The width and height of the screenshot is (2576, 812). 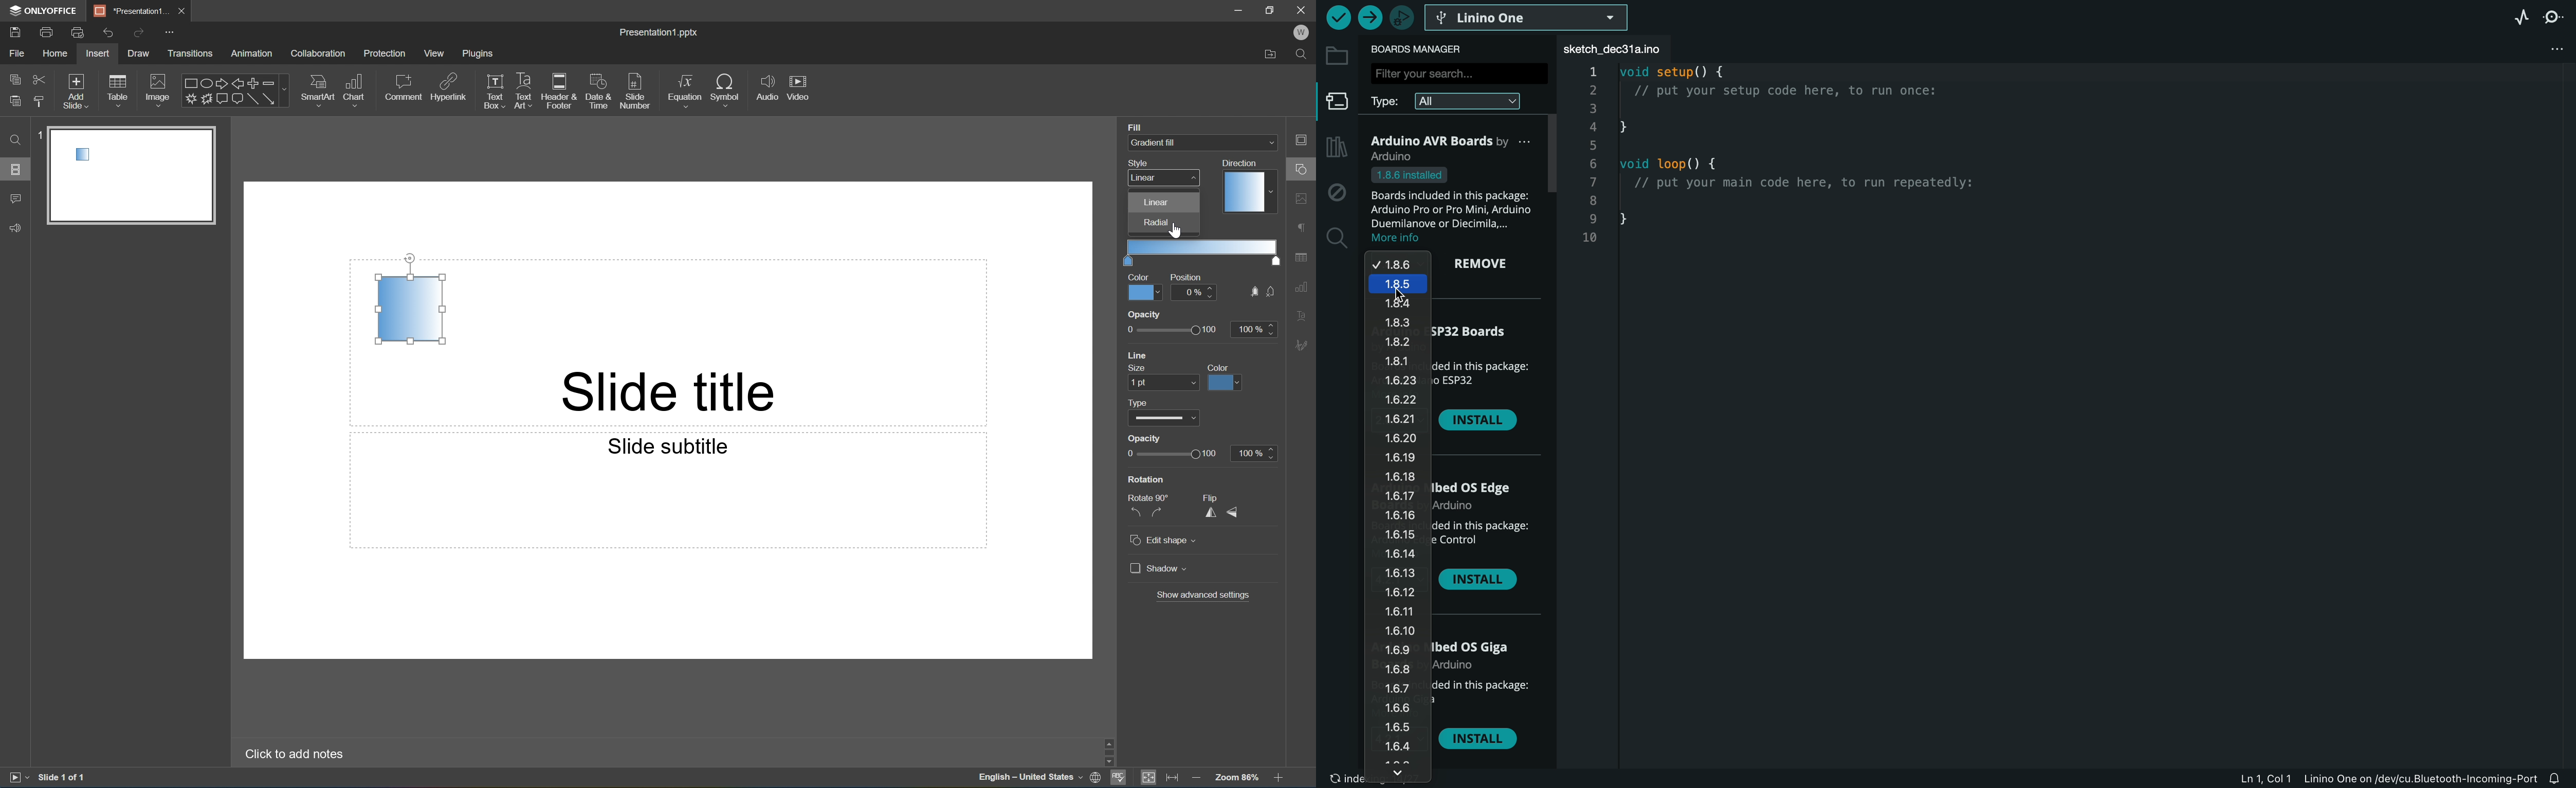 What do you see at coordinates (1254, 455) in the screenshot?
I see `100%` at bounding box center [1254, 455].